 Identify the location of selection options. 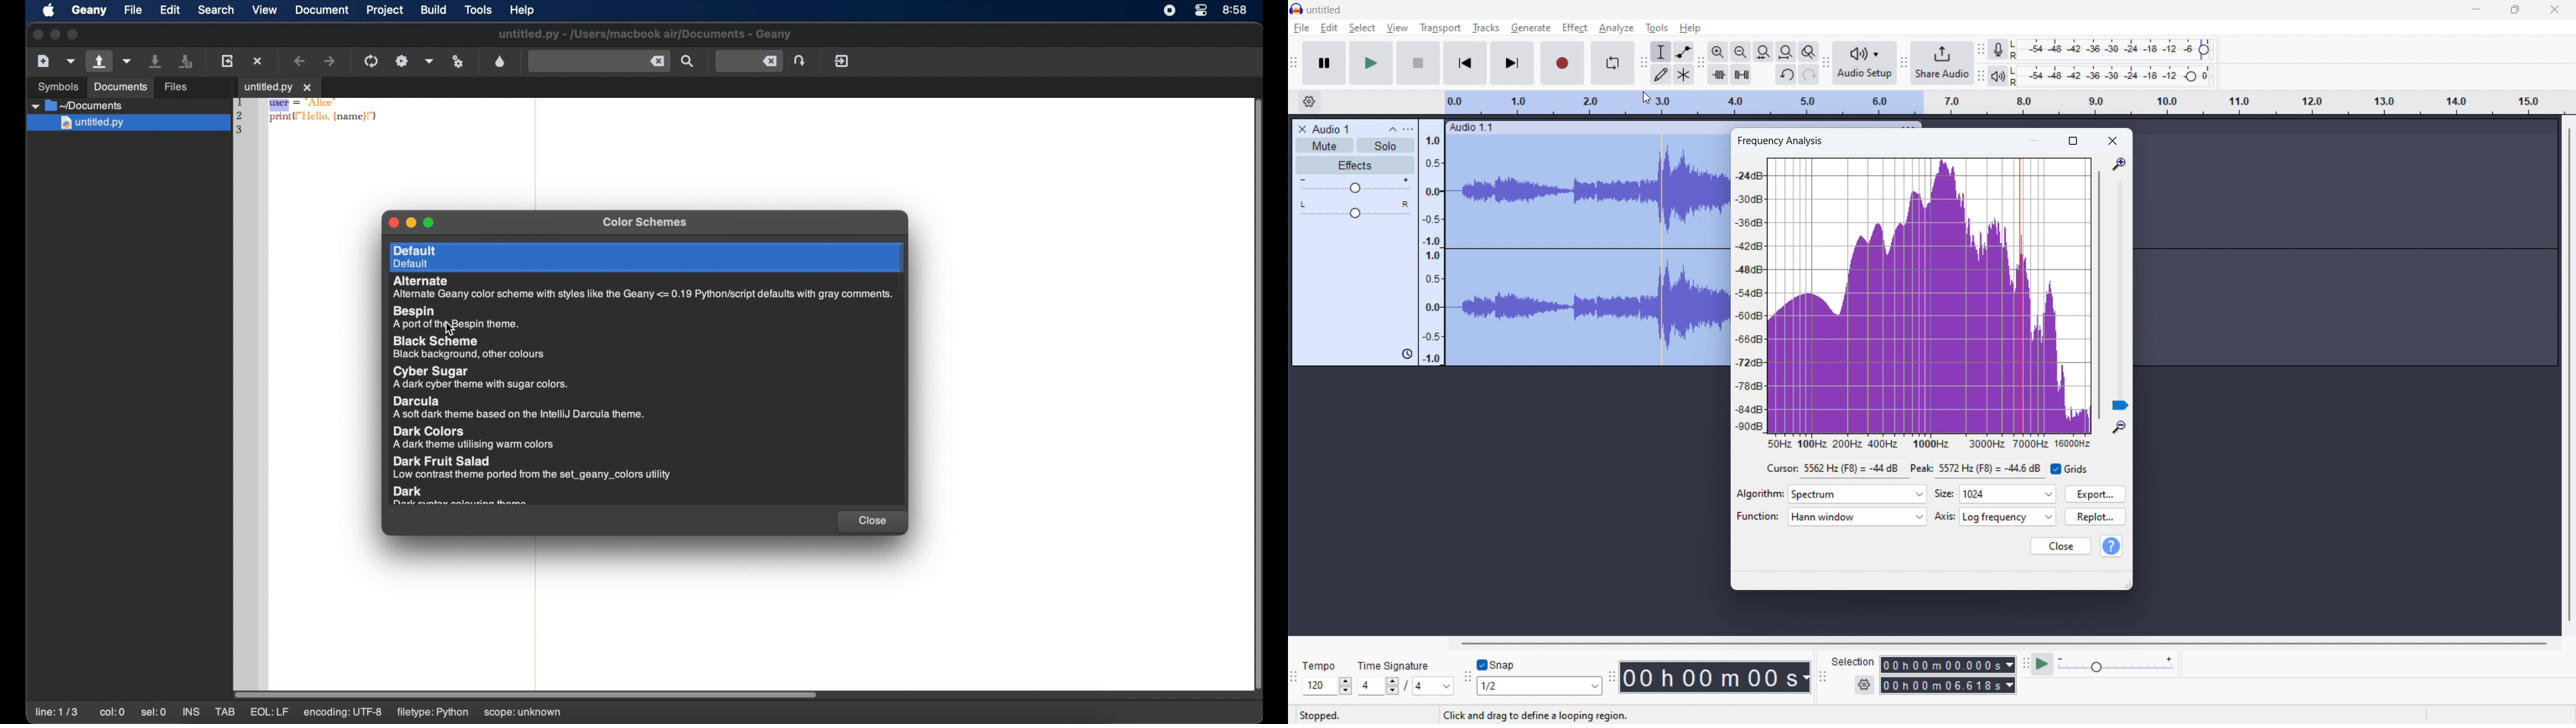
(1865, 685).